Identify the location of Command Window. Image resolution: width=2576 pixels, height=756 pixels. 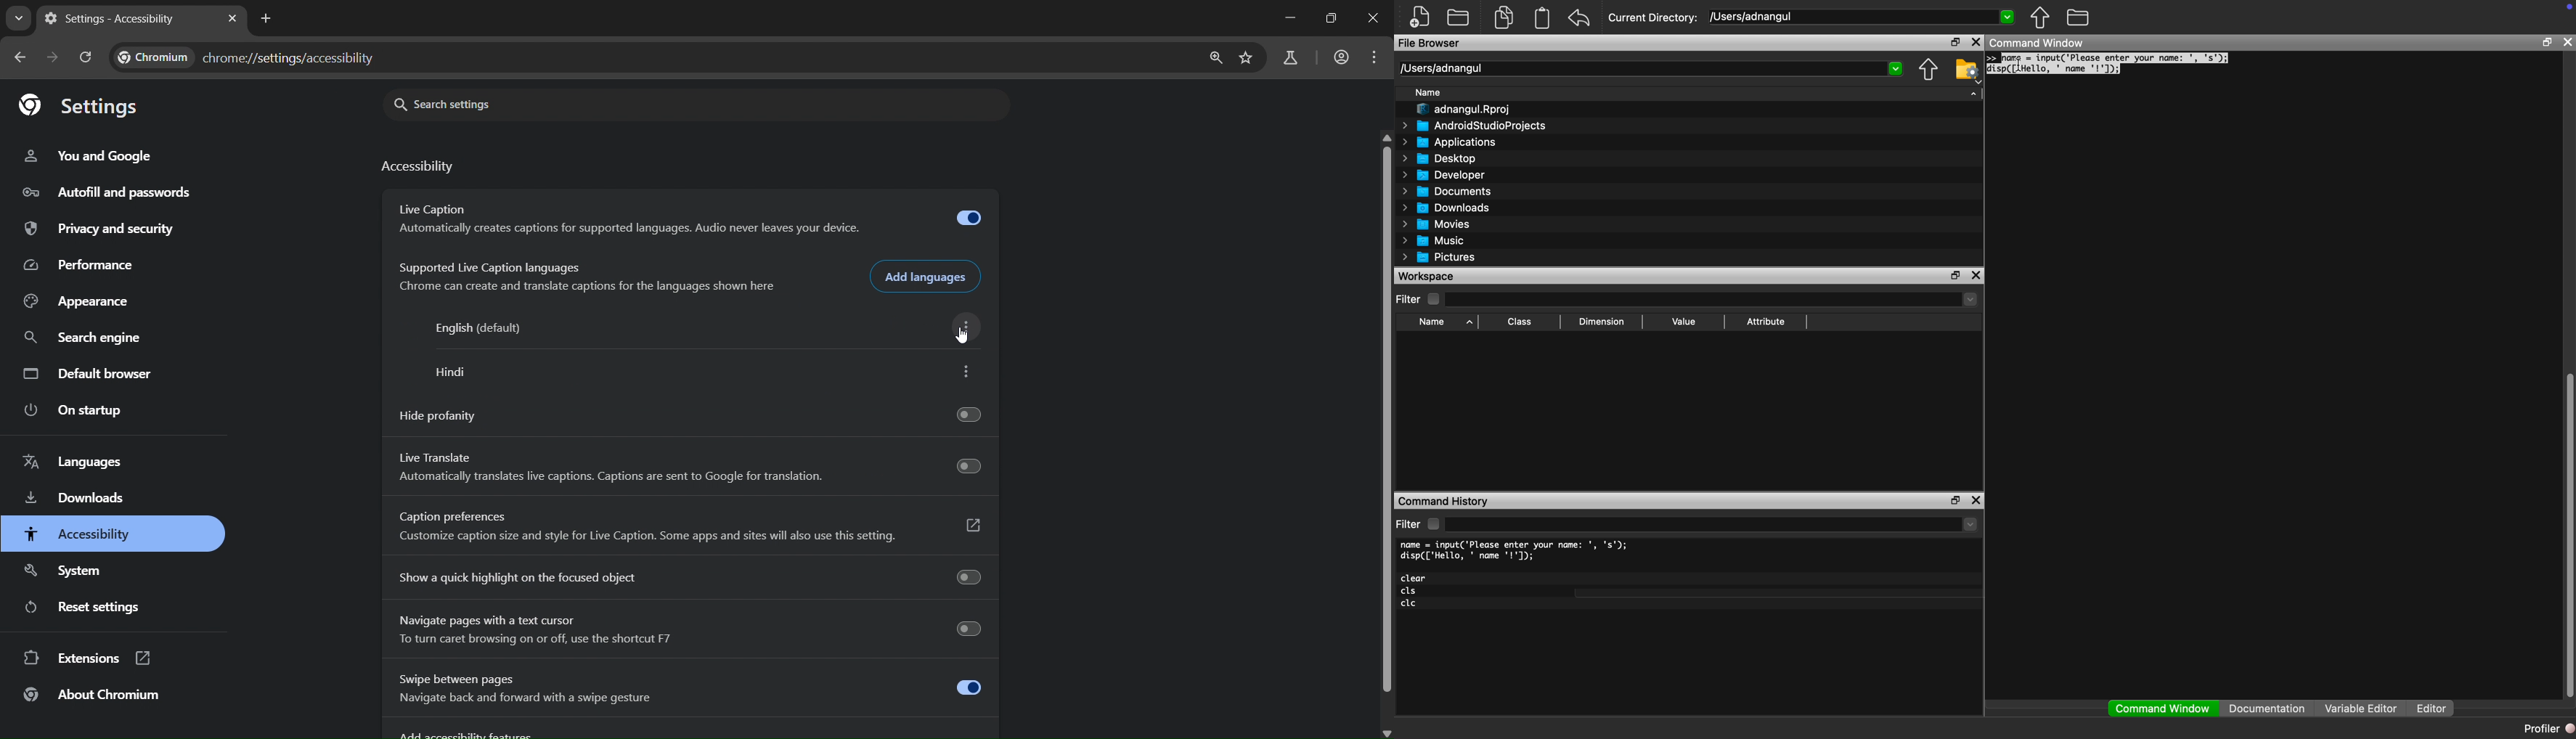
(2163, 709).